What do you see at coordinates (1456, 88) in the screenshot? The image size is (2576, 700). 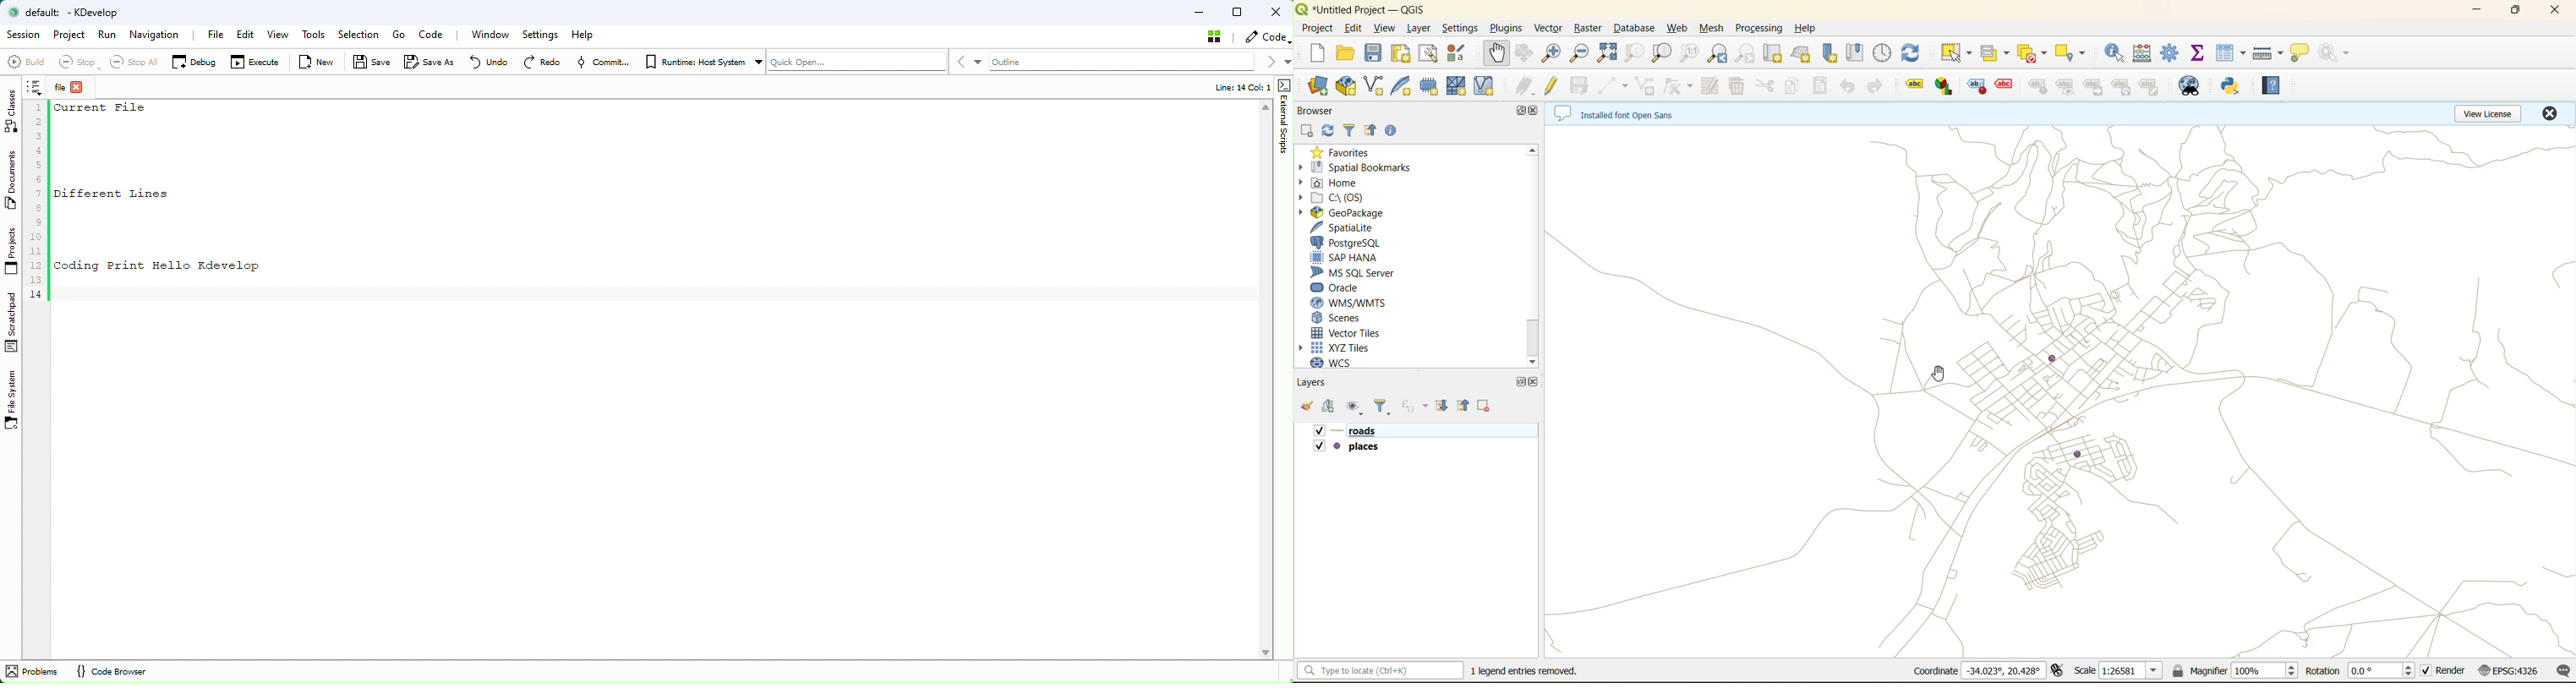 I see `mesh layer` at bounding box center [1456, 88].